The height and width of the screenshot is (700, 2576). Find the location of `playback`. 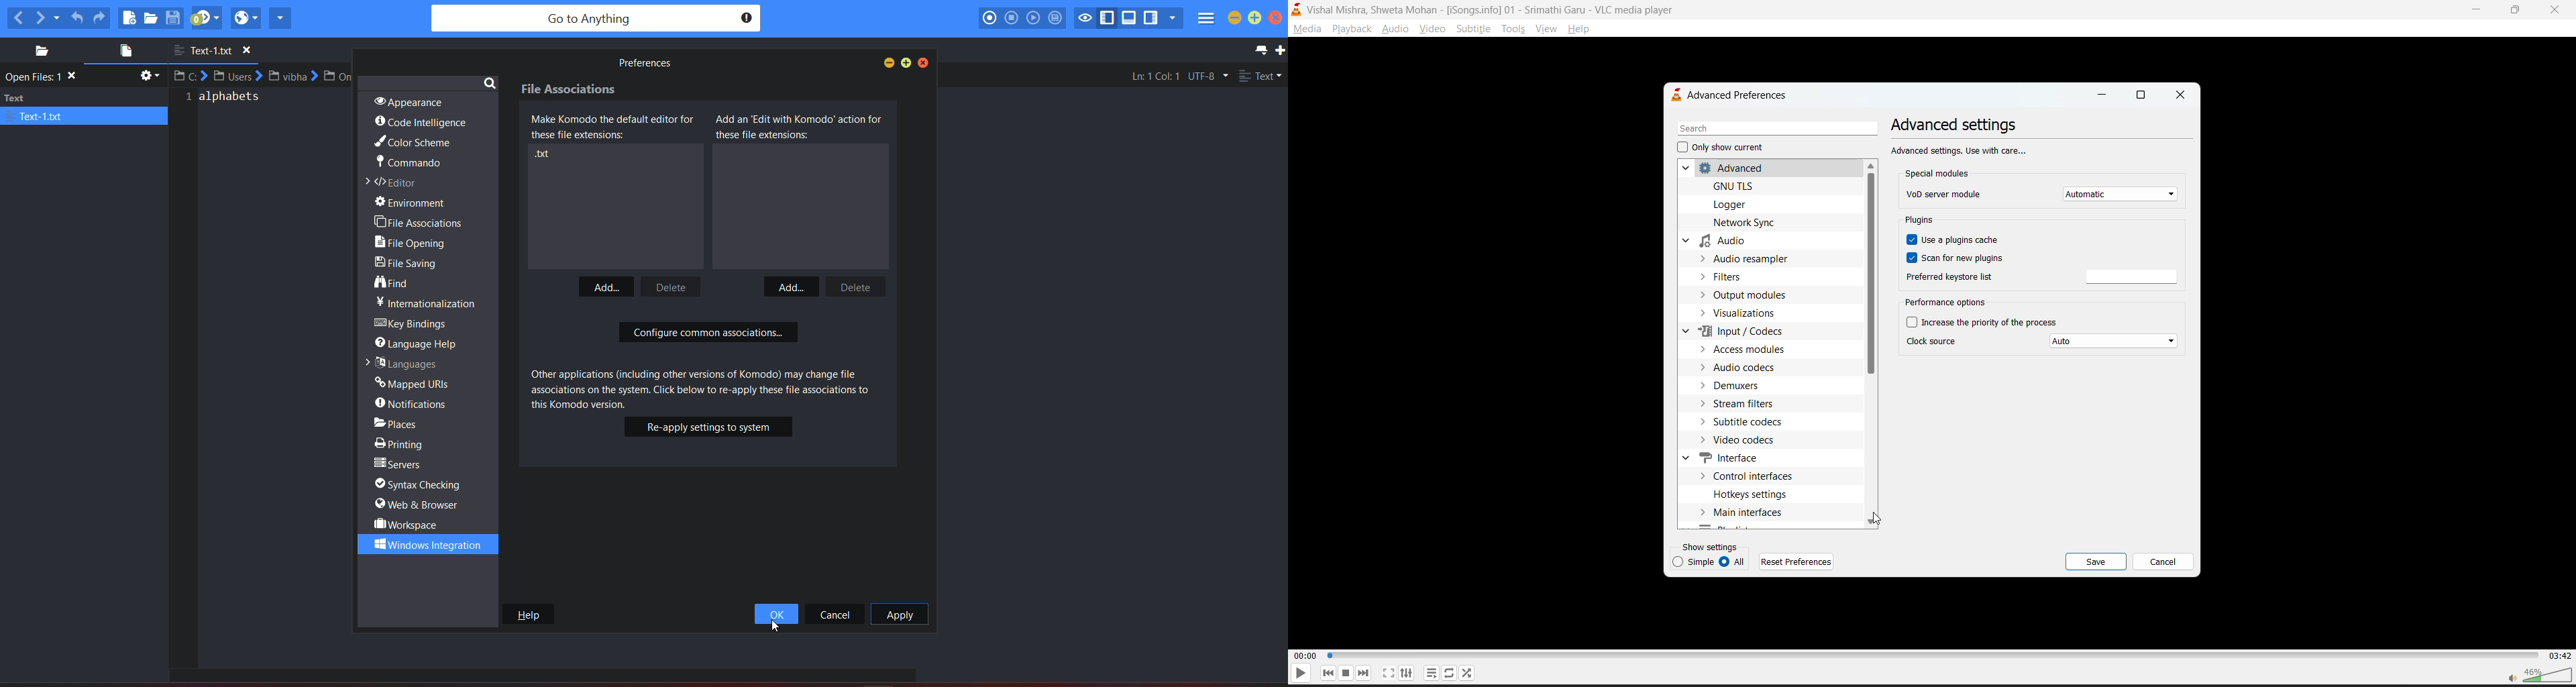

playback is located at coordinates (1353, 30).